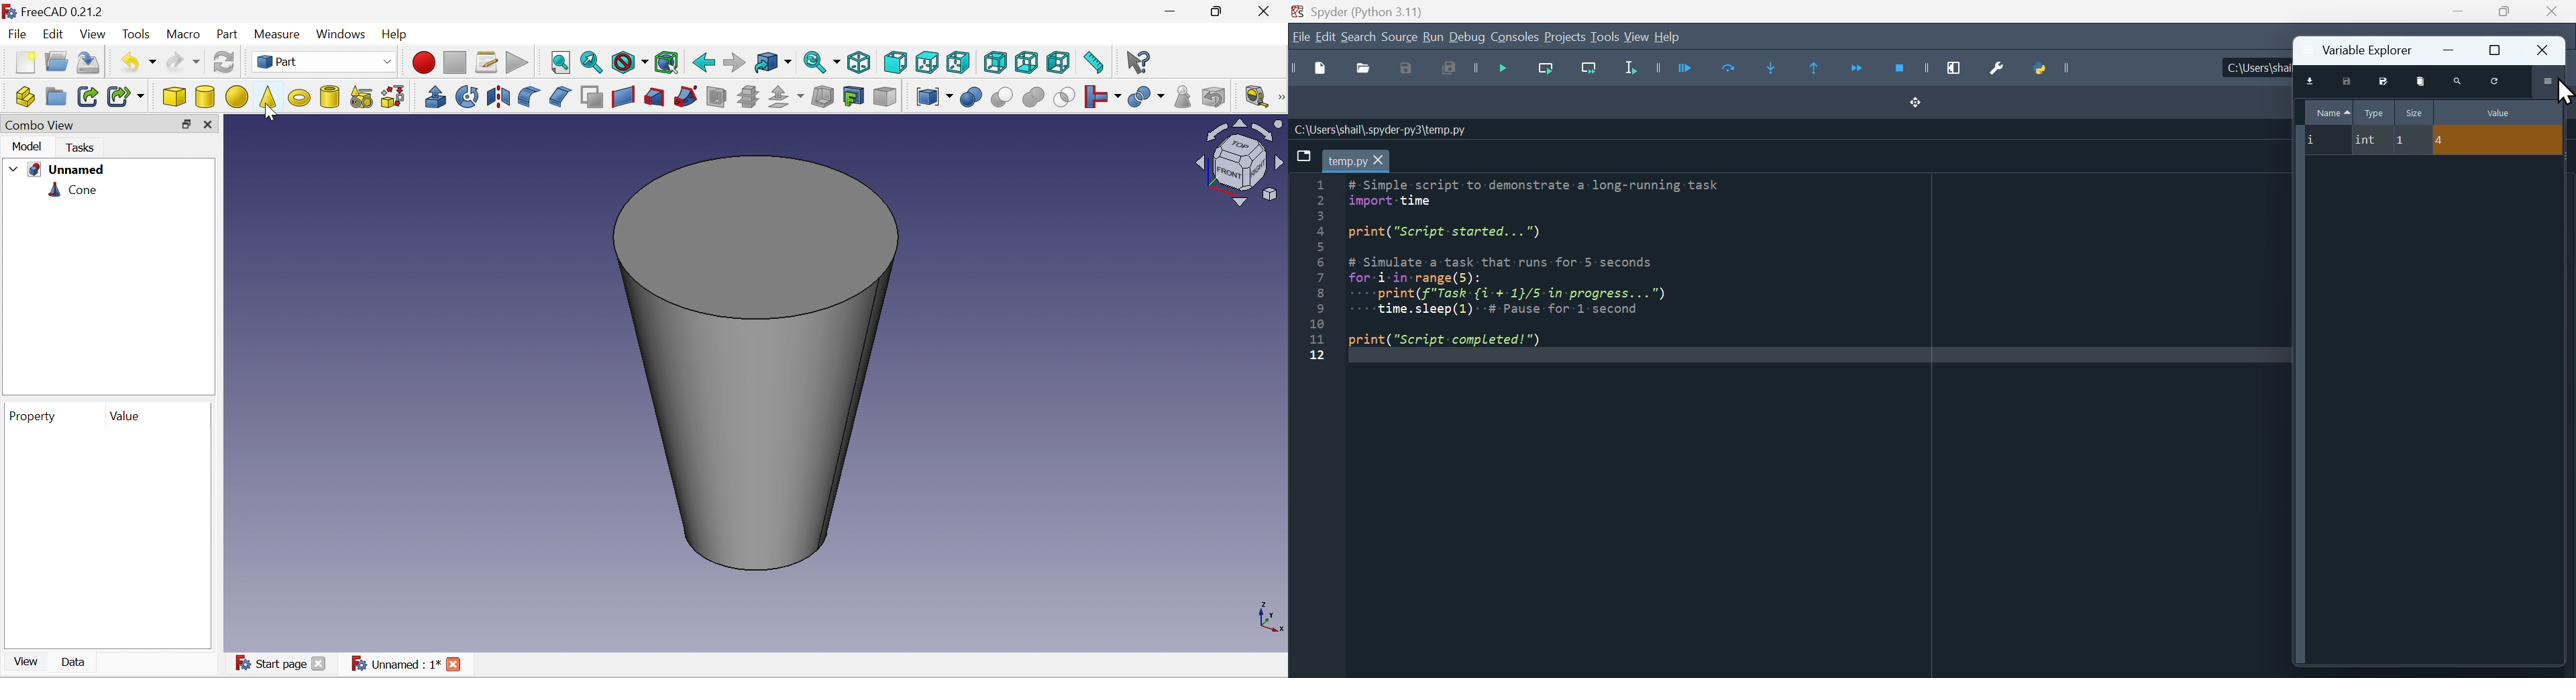 The height and width of the screenshot is (700, 2576). What do you see at coordinates (629, 62) in the screenshot?
I see `Draw style` at bounding box center [629, 62].